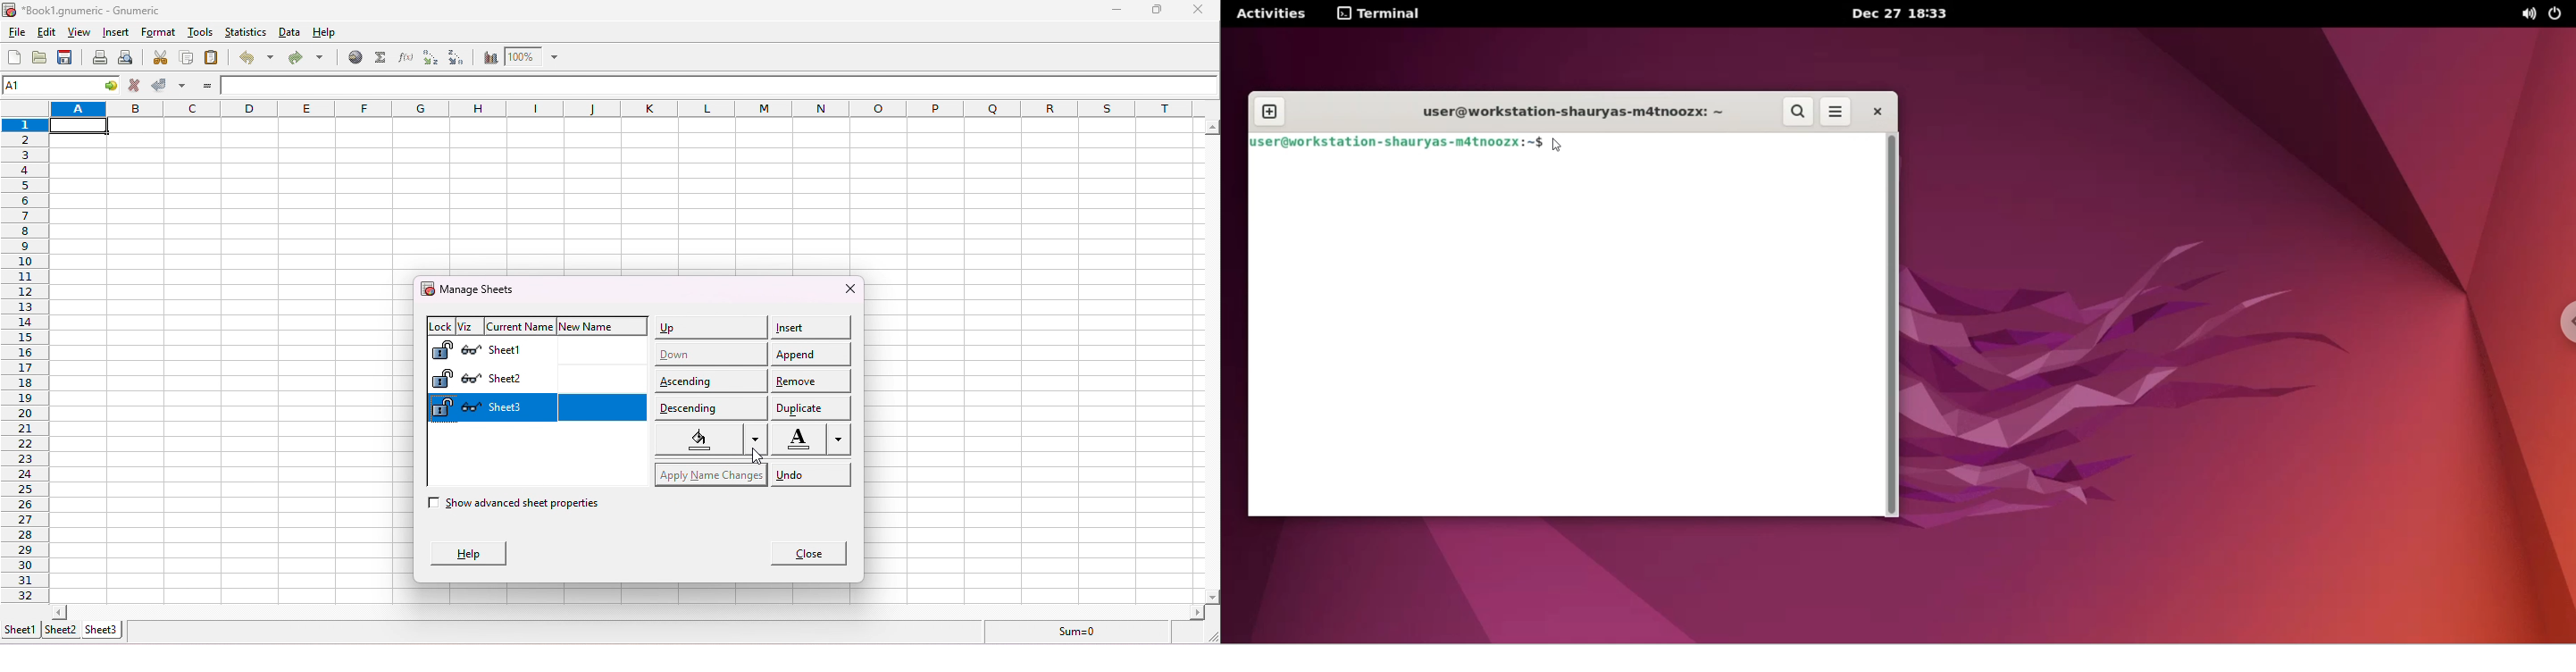  What do you see at coordinates (814, 352) in the screenshot?
I see `append` at bounding box center [814, 352].